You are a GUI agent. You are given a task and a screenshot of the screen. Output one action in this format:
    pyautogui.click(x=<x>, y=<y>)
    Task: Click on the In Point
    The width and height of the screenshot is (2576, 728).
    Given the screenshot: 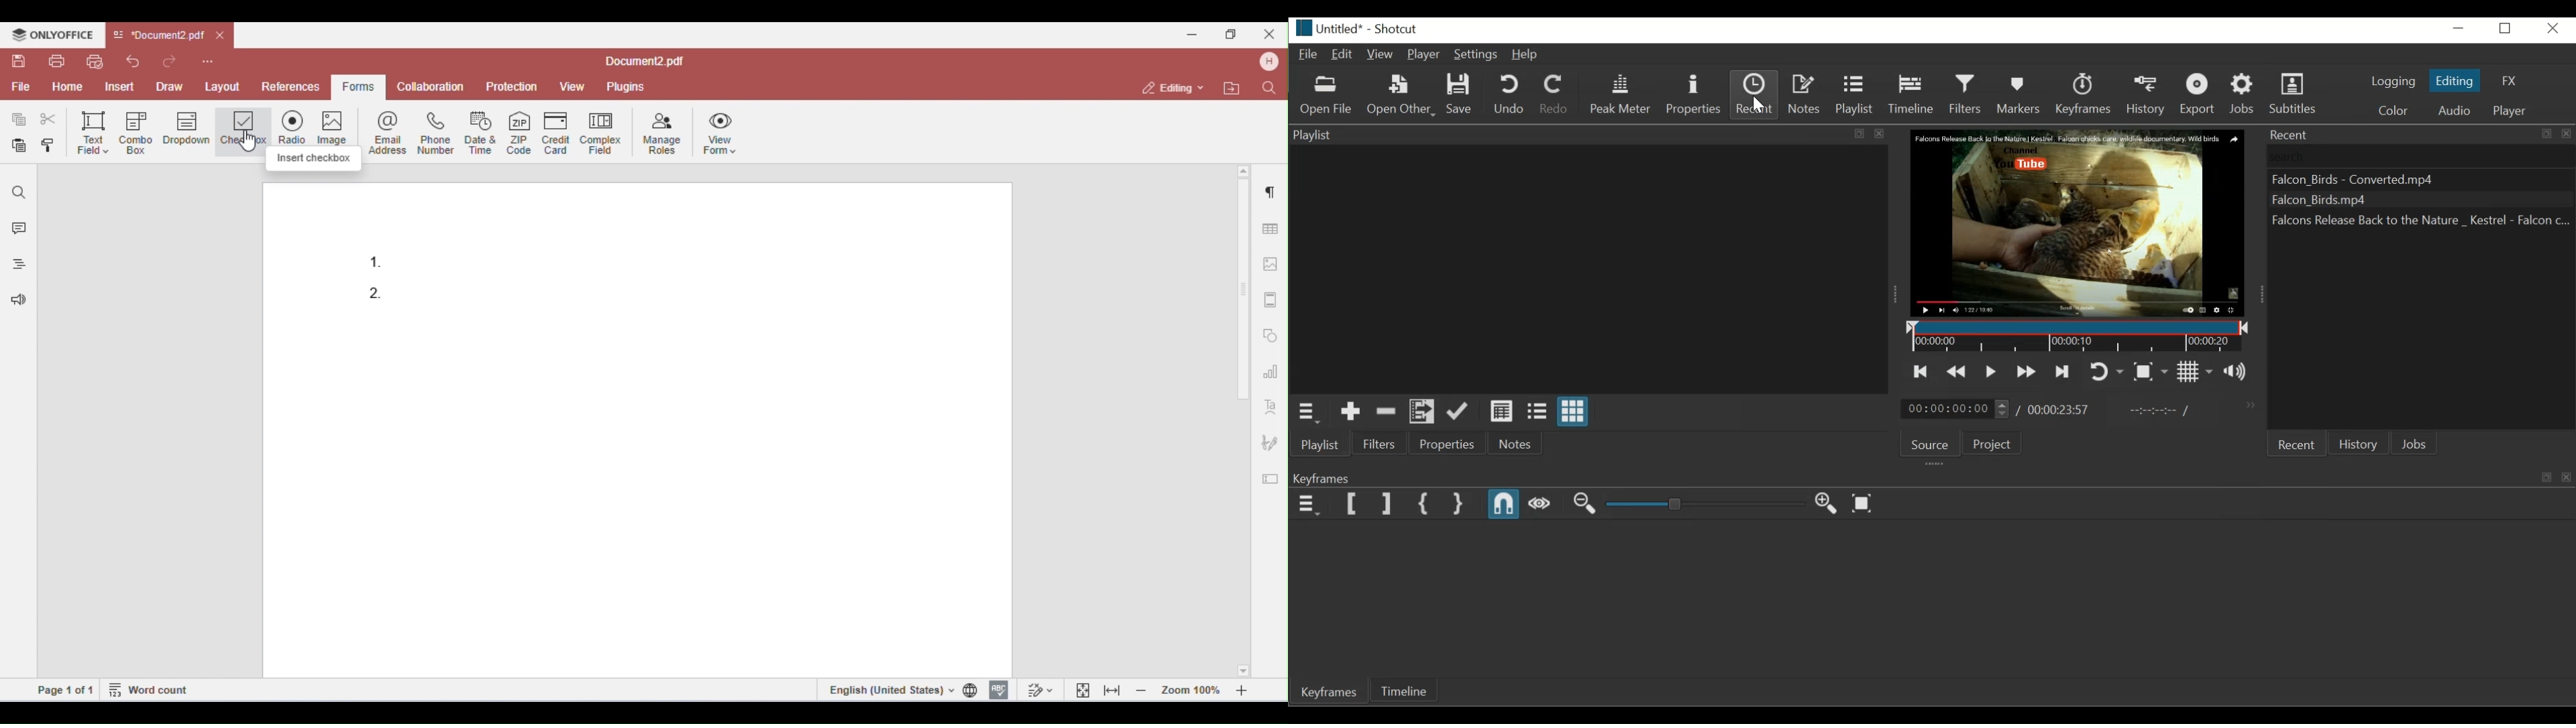 What is the action you would take?
    pyautogui.click(x=2159, y=411)
    